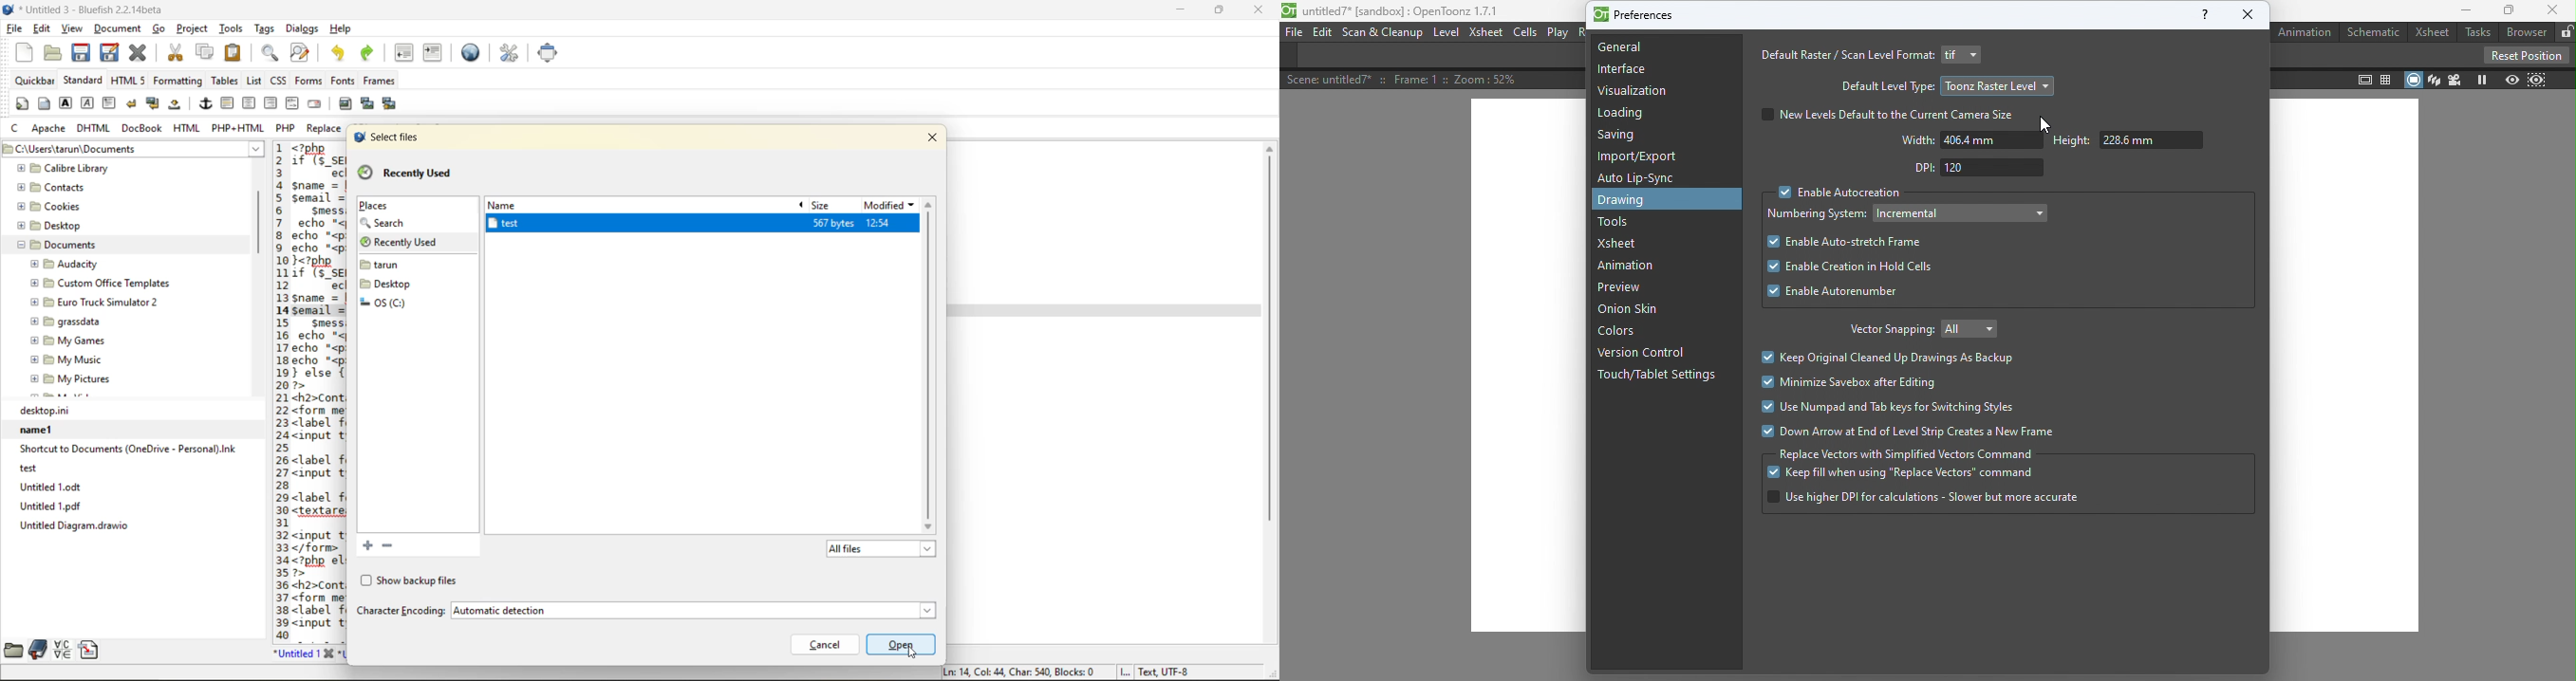 The image size is (2576, 700). Describe the element at coordinates (690, 610) in the screenshot. I see `automatic detection` at that location.